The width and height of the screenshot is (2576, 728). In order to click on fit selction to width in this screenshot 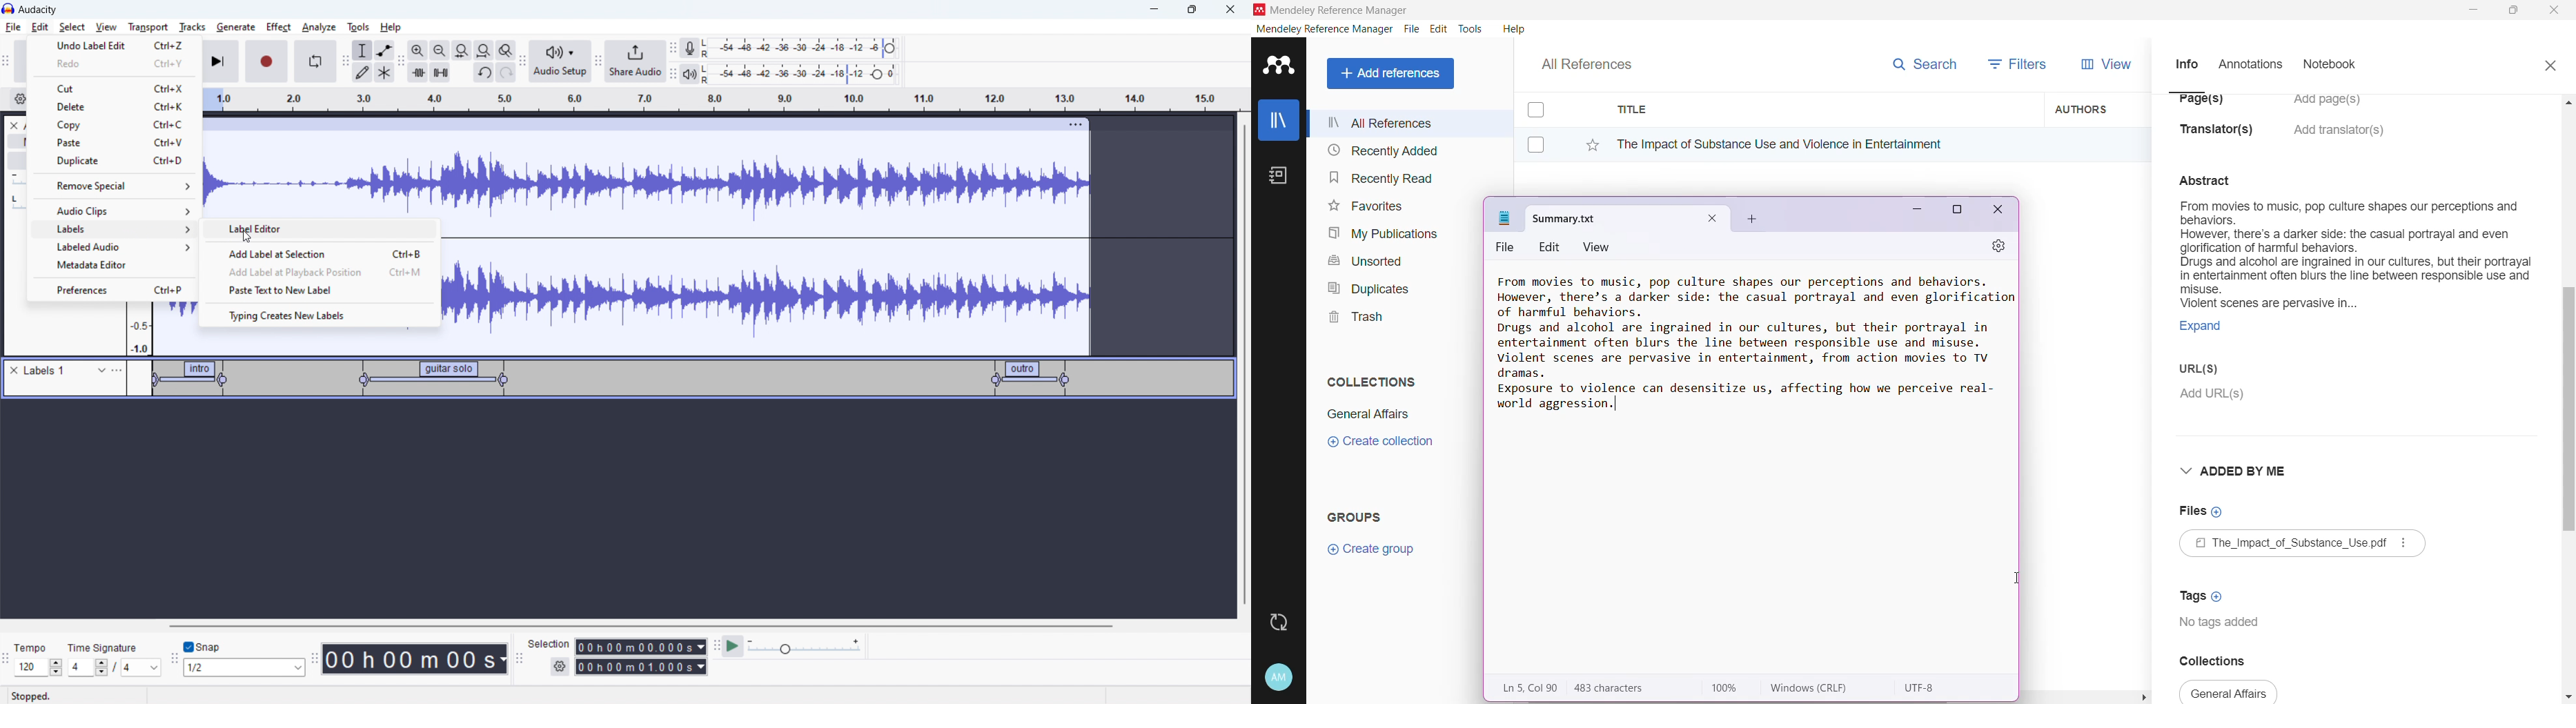, I will do `click(462, 51)`.